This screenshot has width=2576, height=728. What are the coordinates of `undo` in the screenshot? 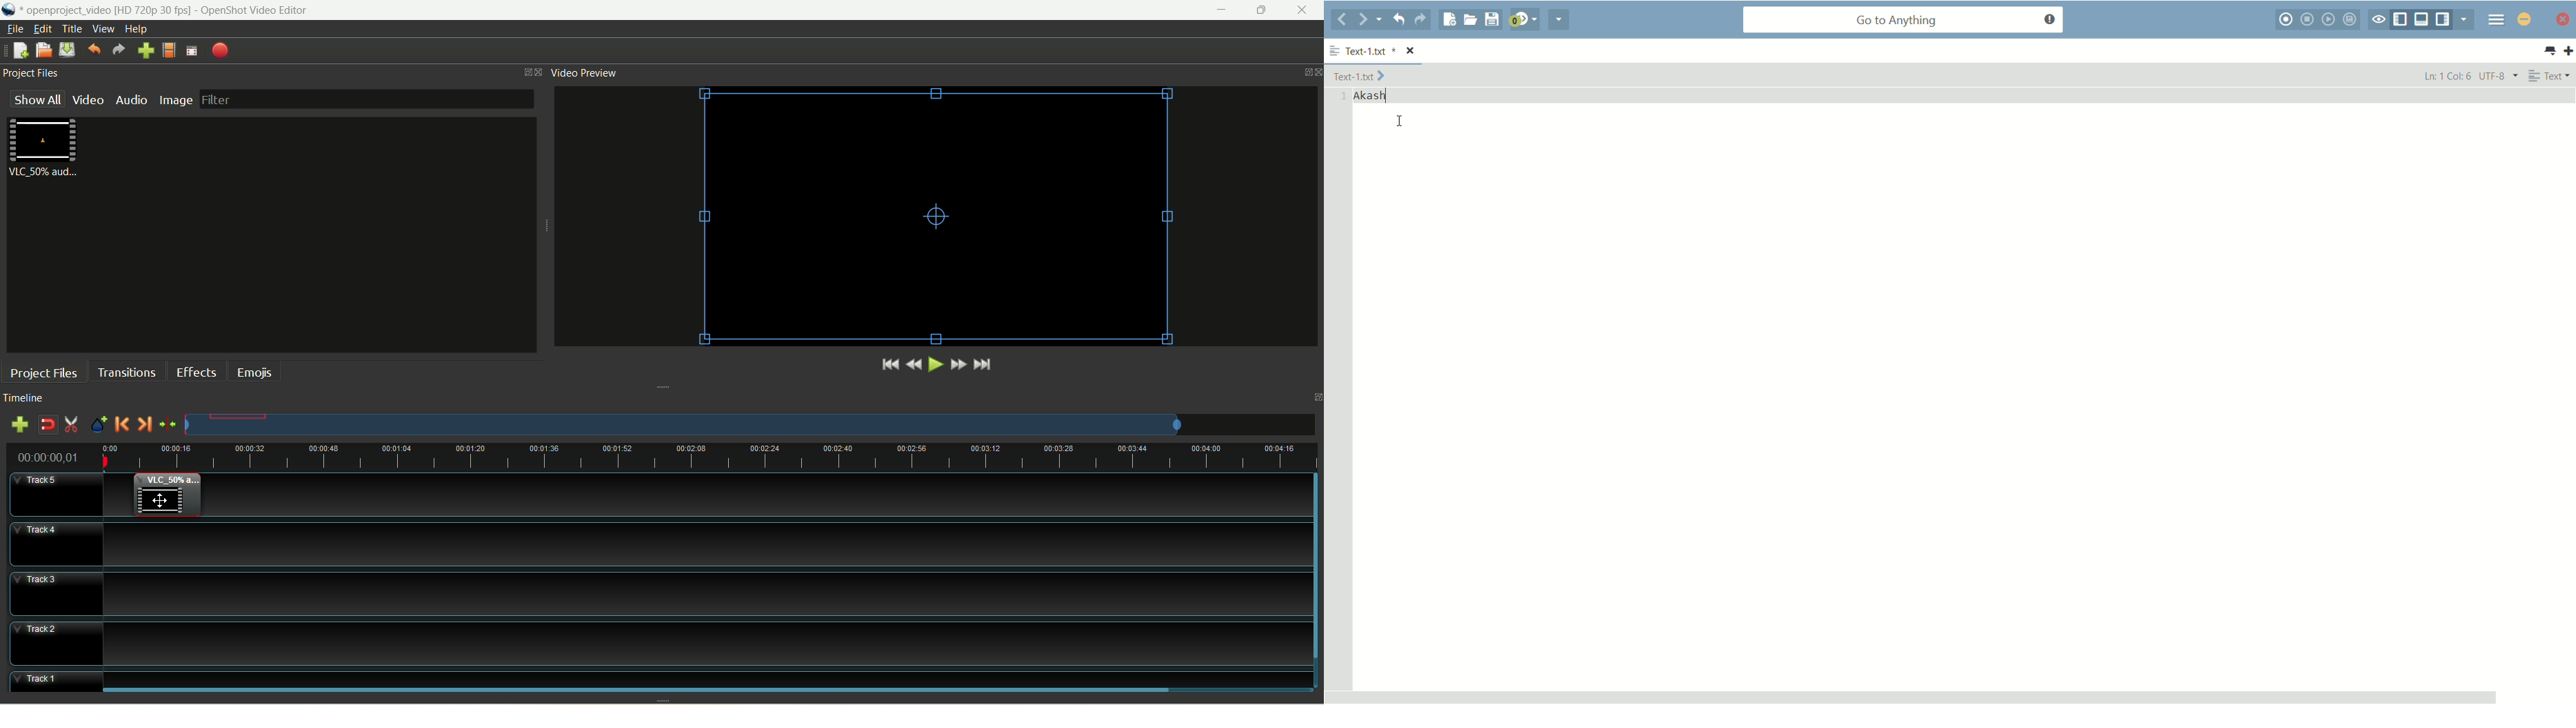 It's located at (94, 51).